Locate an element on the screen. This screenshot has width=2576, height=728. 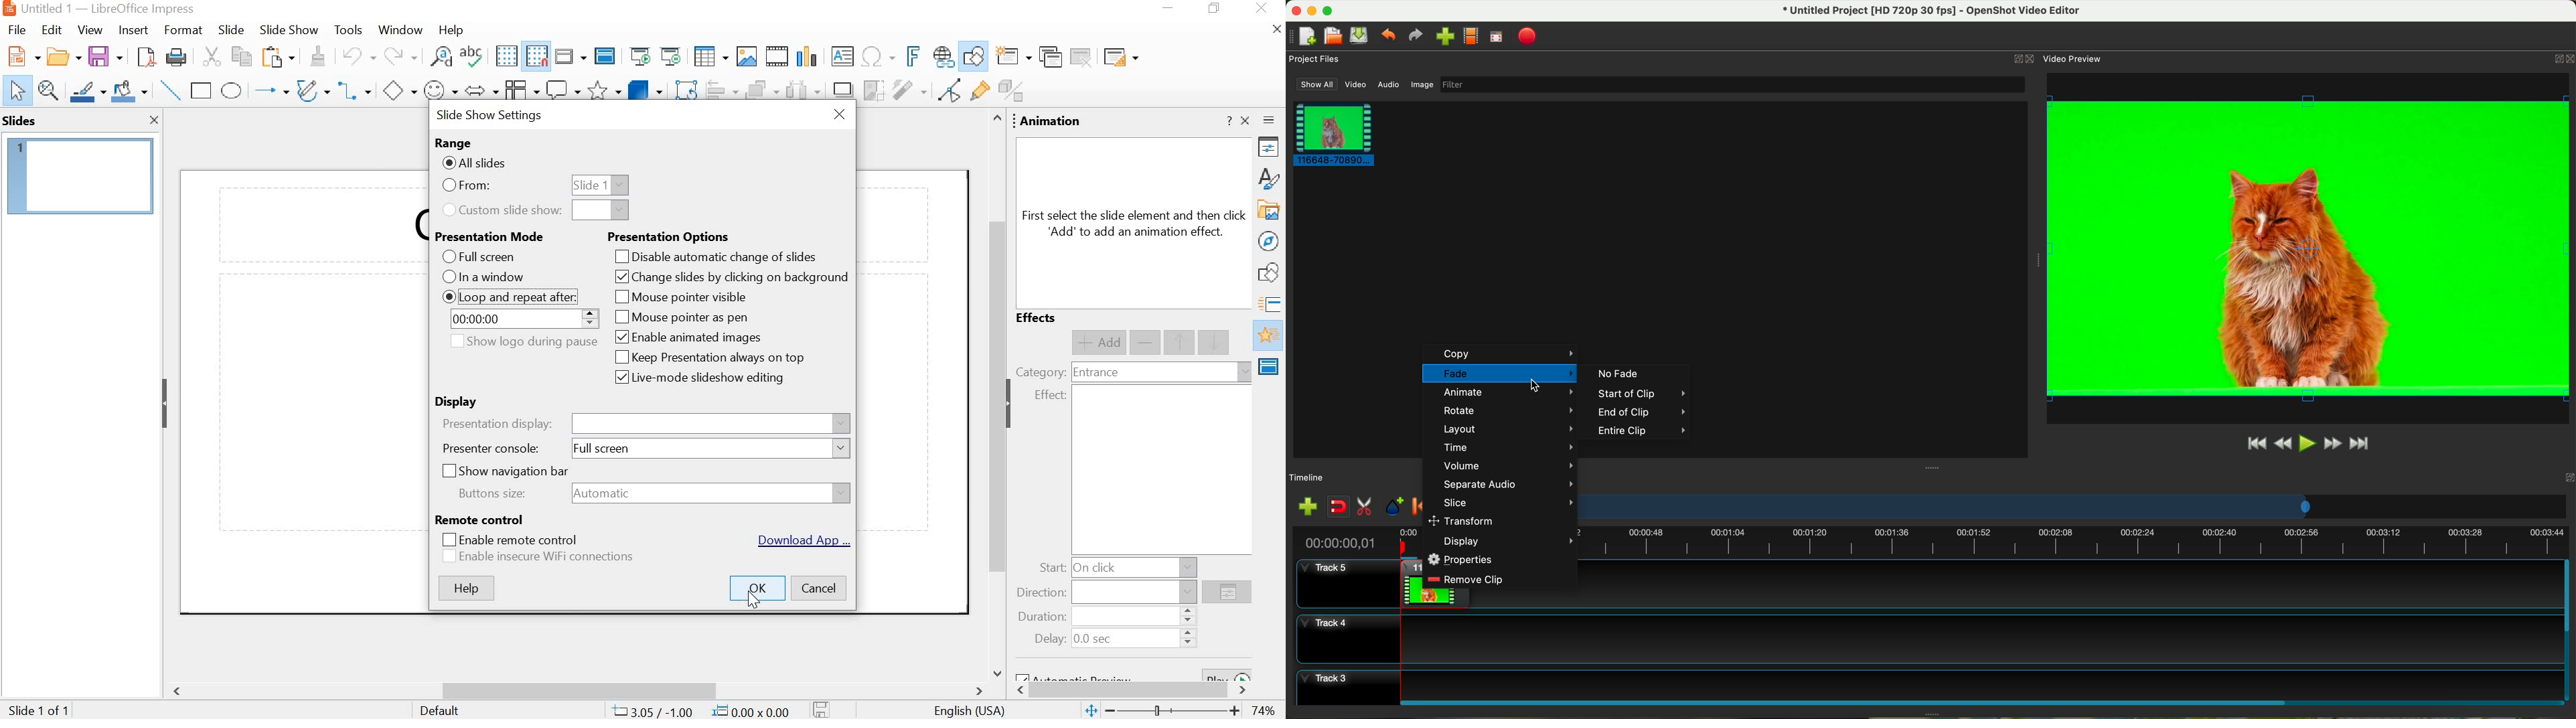
mouse pointer as pen is located at coordinates (681, 317).